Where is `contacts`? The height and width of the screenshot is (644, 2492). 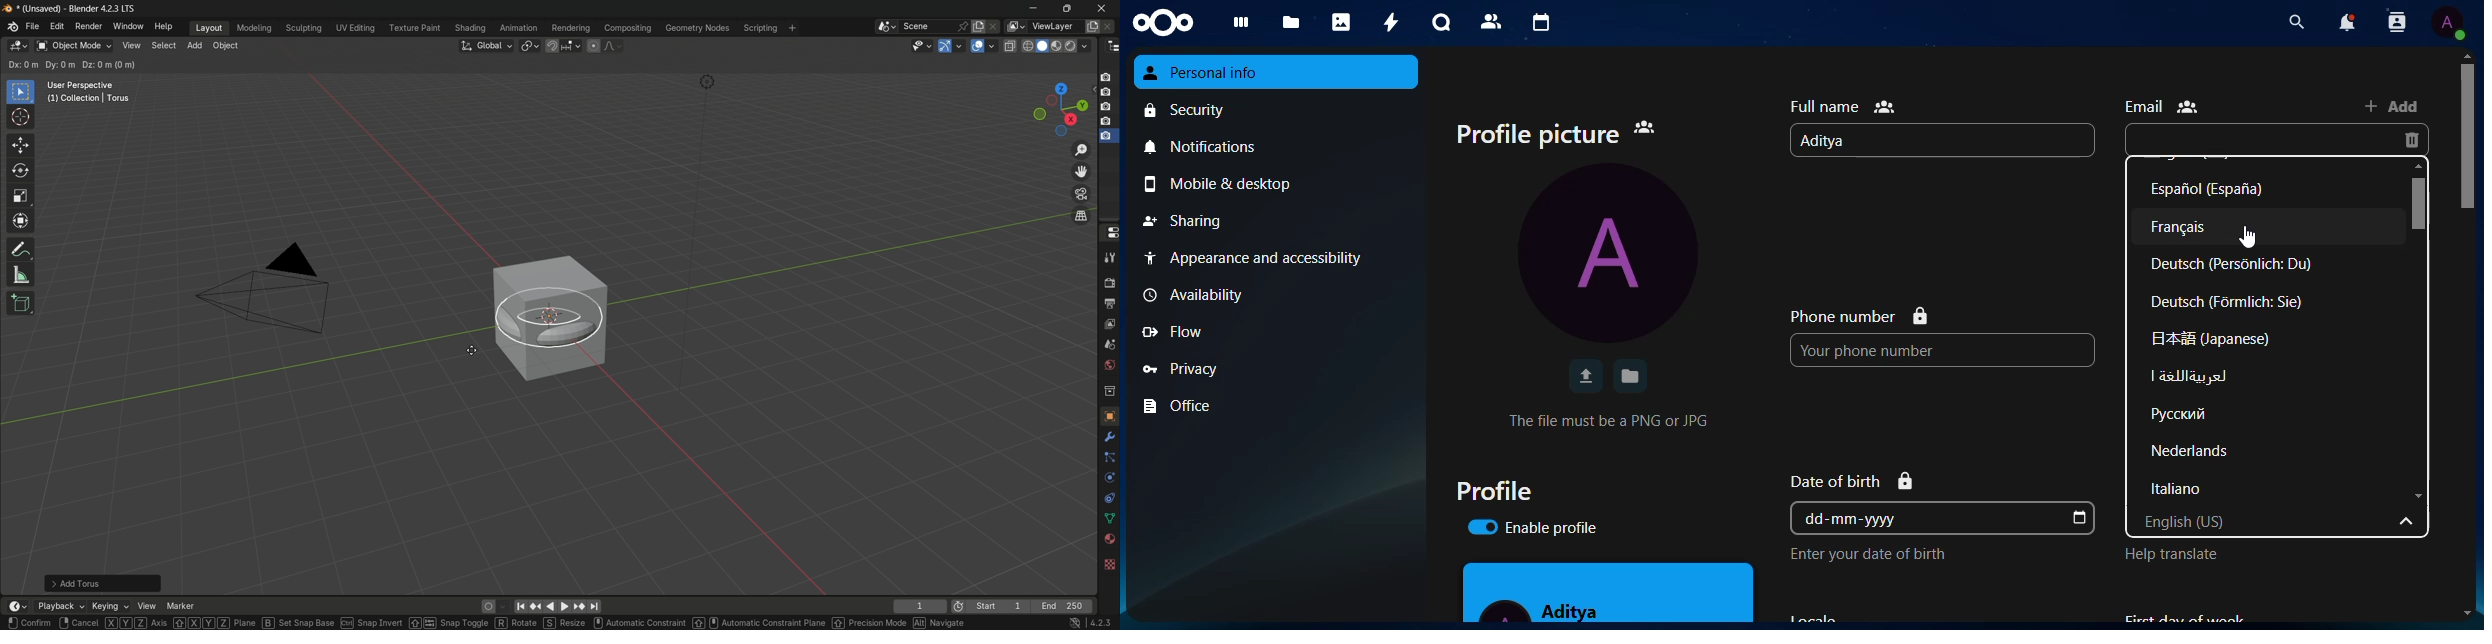
contacts is located at coordinates (1488, 21).